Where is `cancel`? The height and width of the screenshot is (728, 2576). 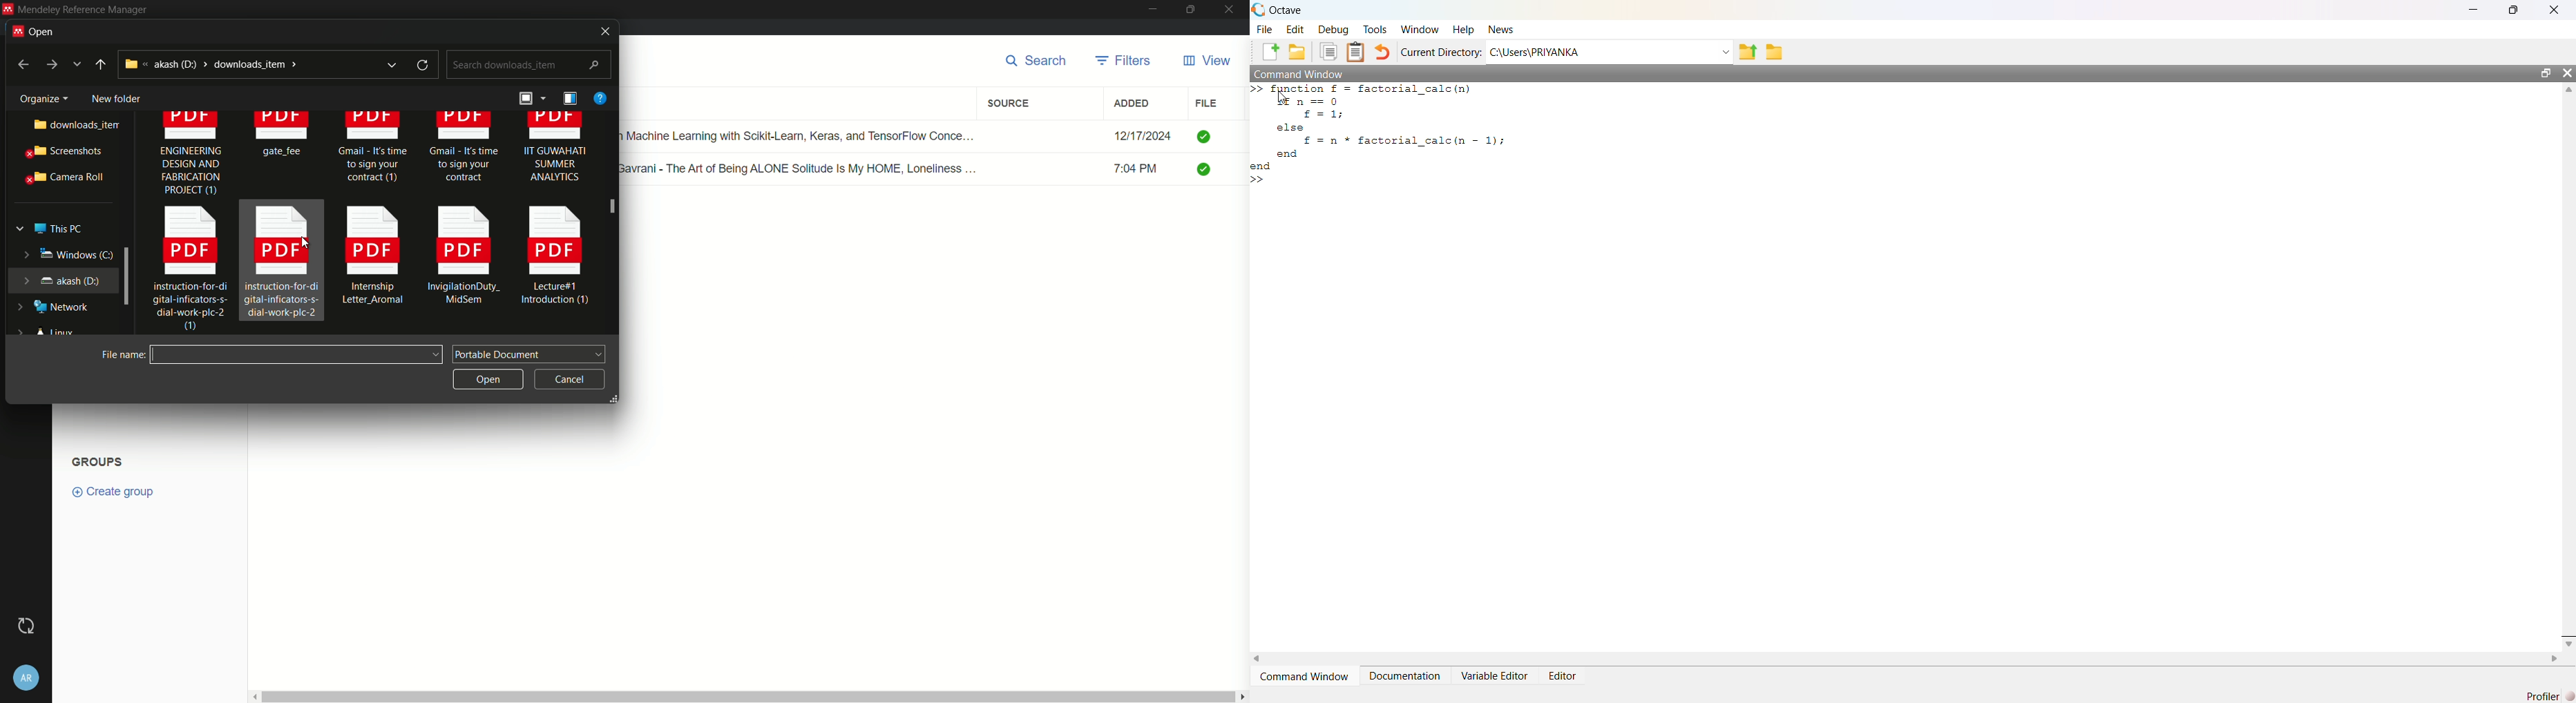
cancel is located at coordinates (570, 377).